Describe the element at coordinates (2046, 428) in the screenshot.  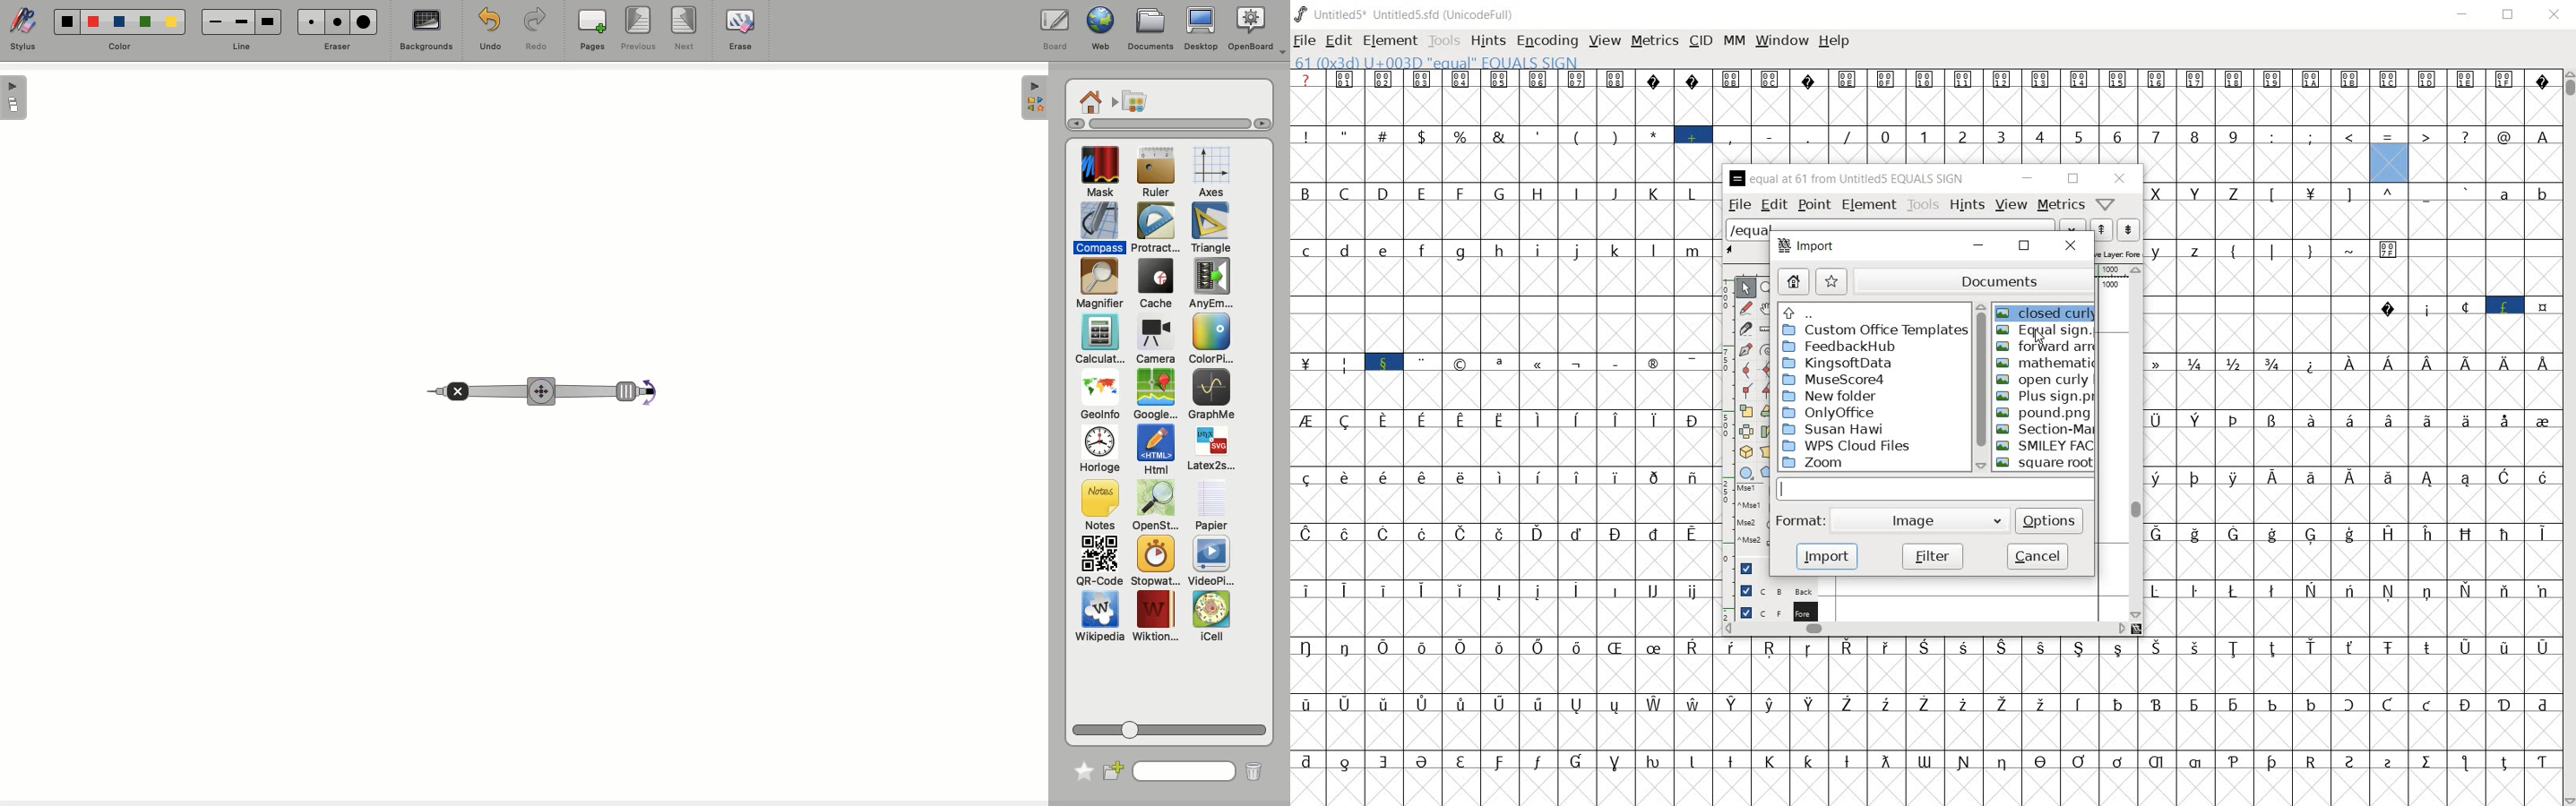
I see `SECTION MARK` at that location.